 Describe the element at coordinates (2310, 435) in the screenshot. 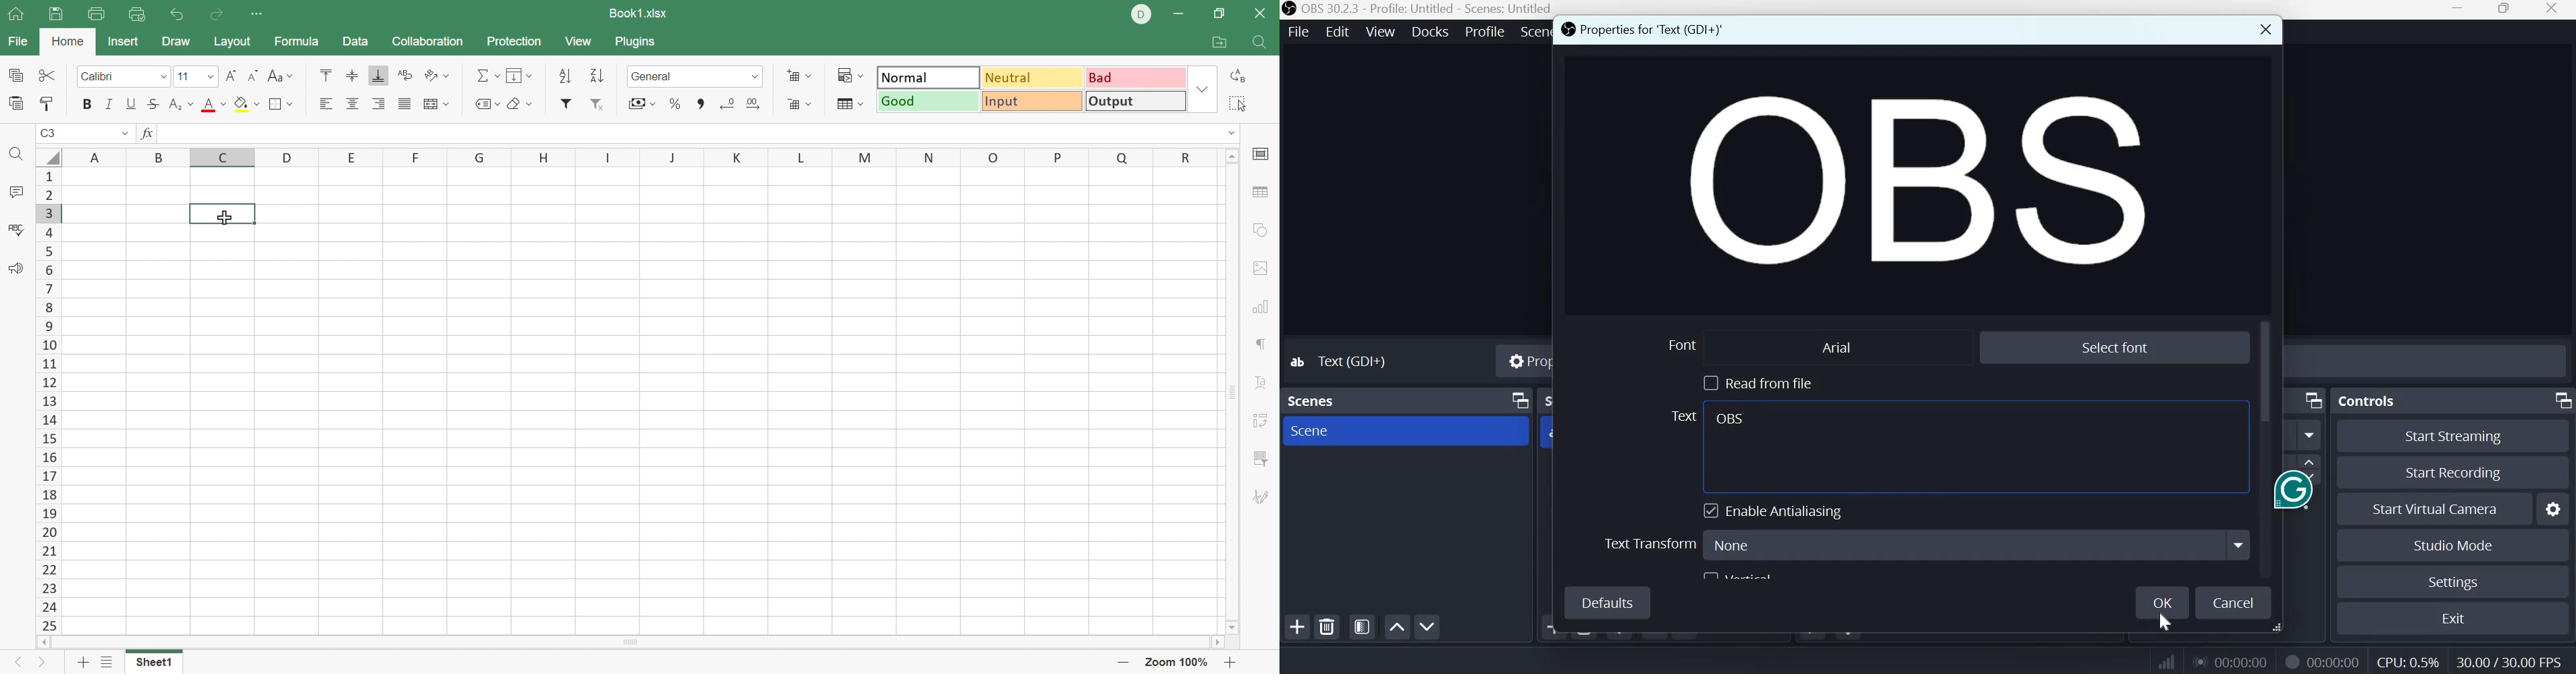

I see `More option` at that location.